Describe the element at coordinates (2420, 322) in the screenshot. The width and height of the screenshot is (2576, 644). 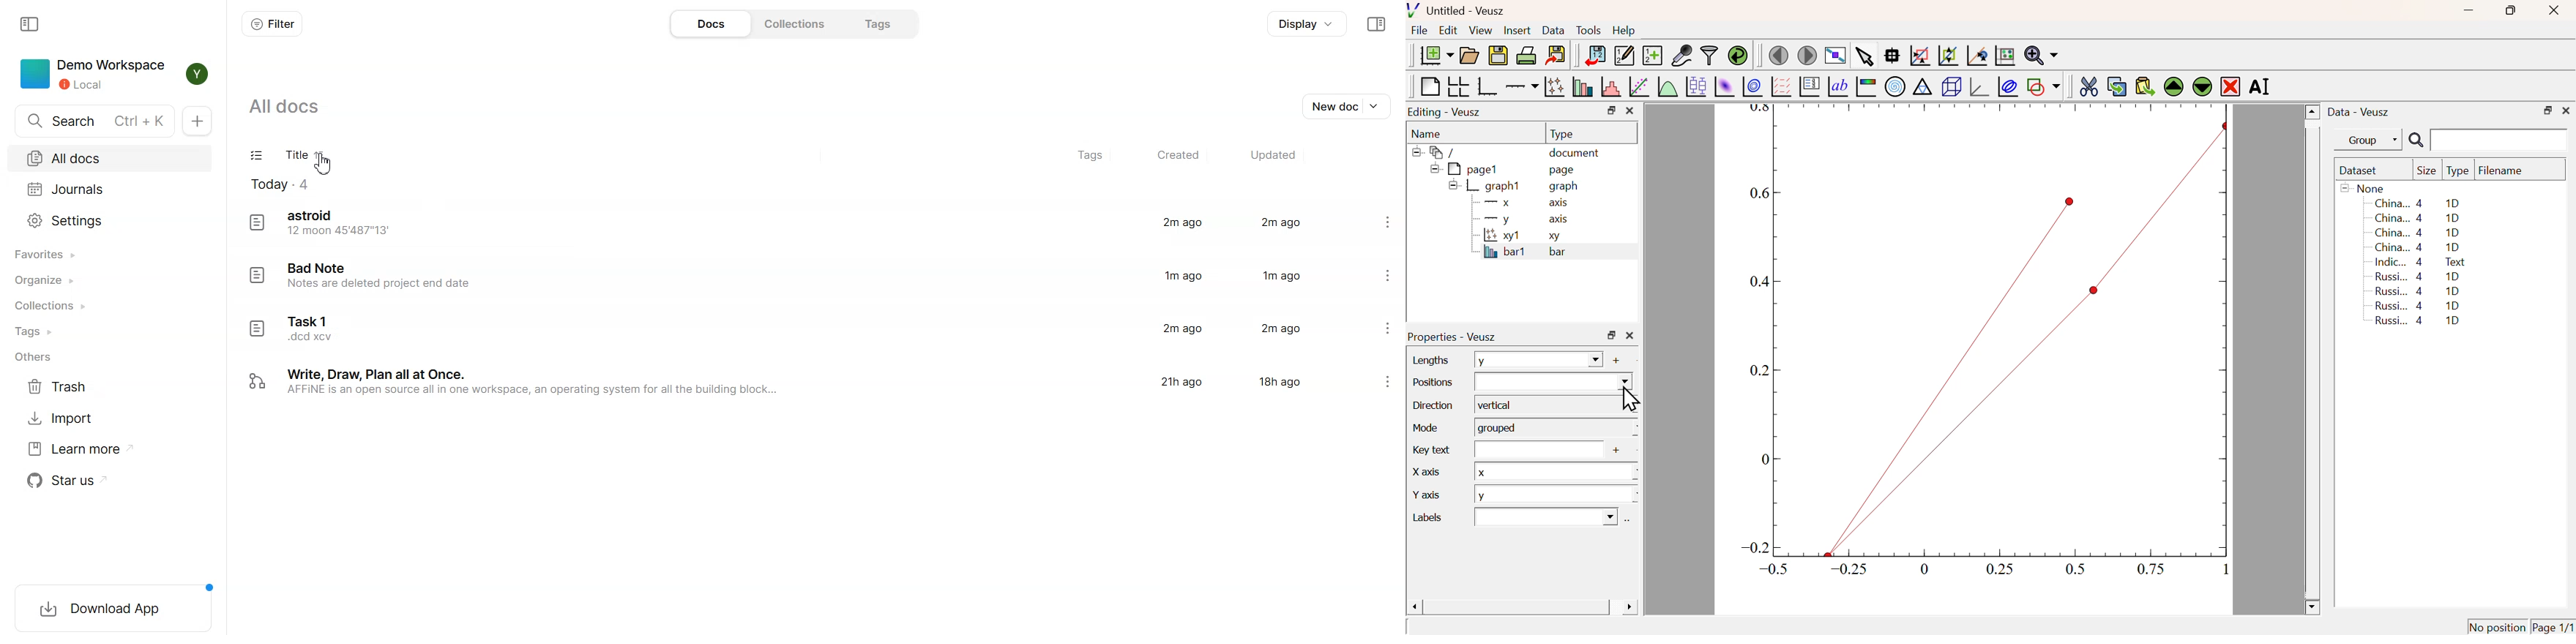
I see `Russi... 4 1D` at that location.